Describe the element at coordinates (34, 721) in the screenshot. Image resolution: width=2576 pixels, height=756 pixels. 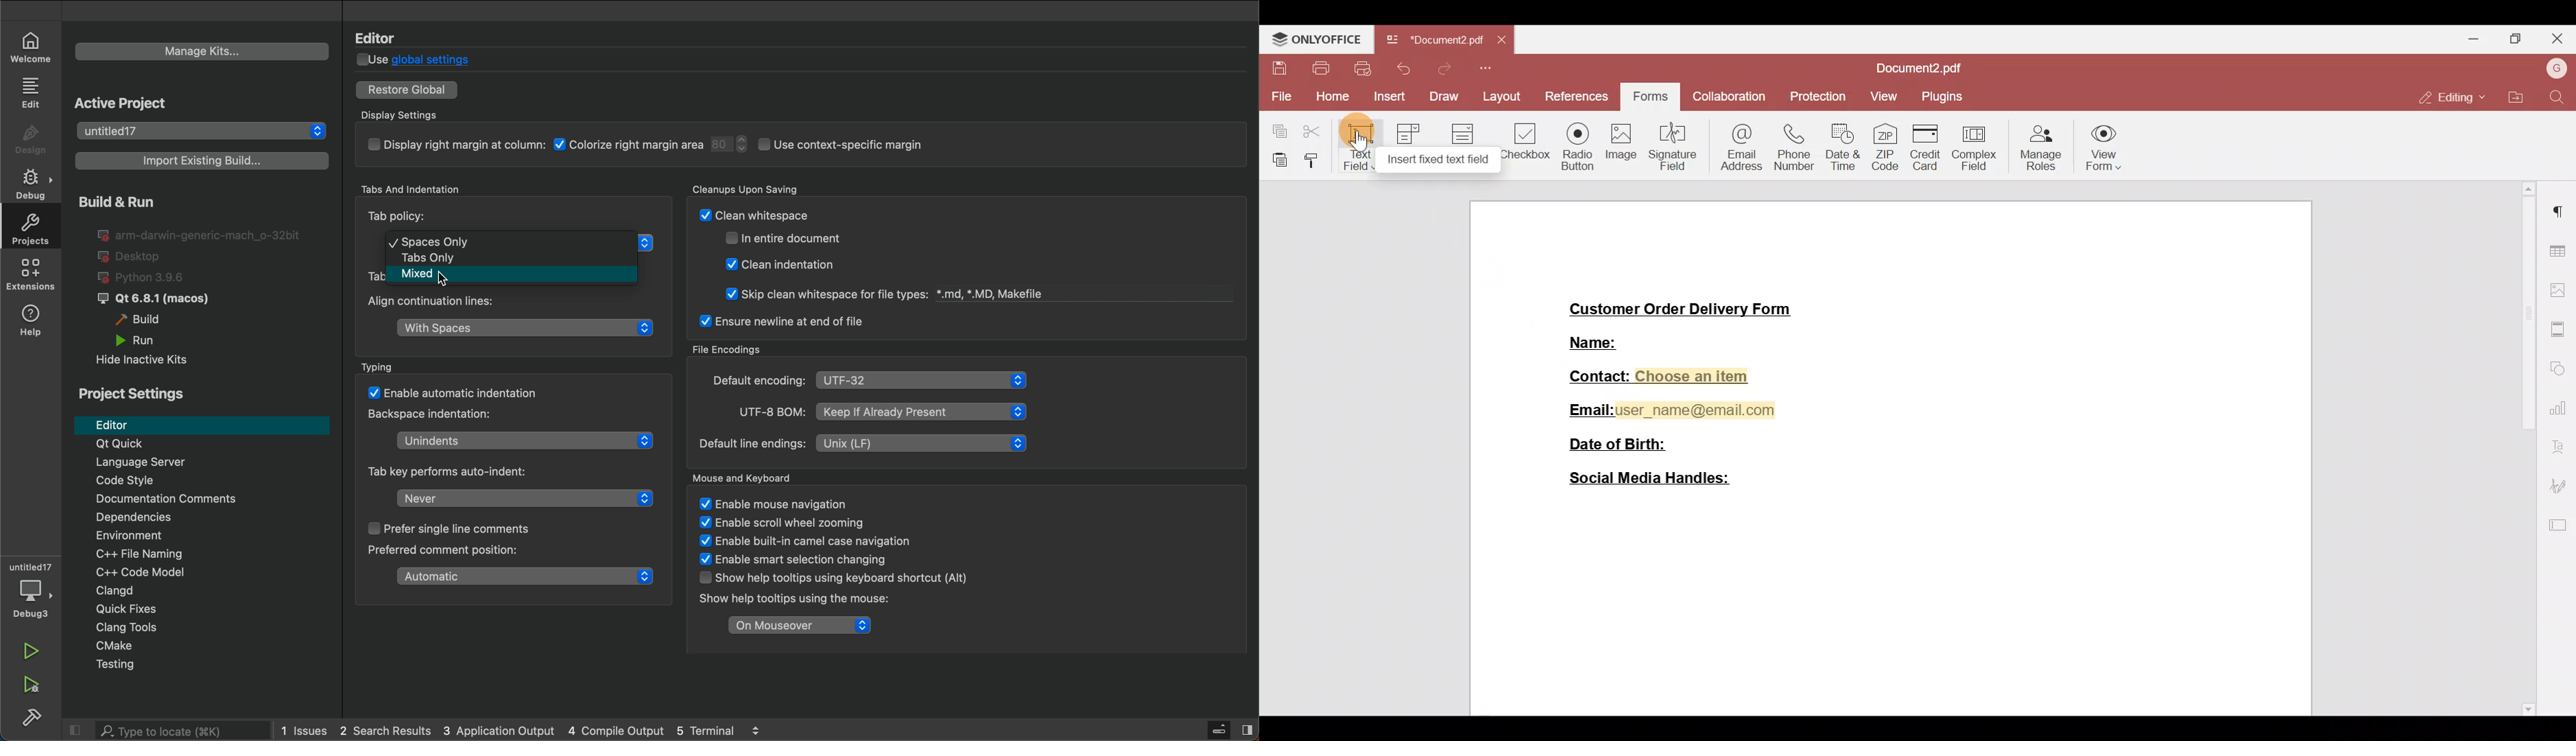
I see `build` at that location.